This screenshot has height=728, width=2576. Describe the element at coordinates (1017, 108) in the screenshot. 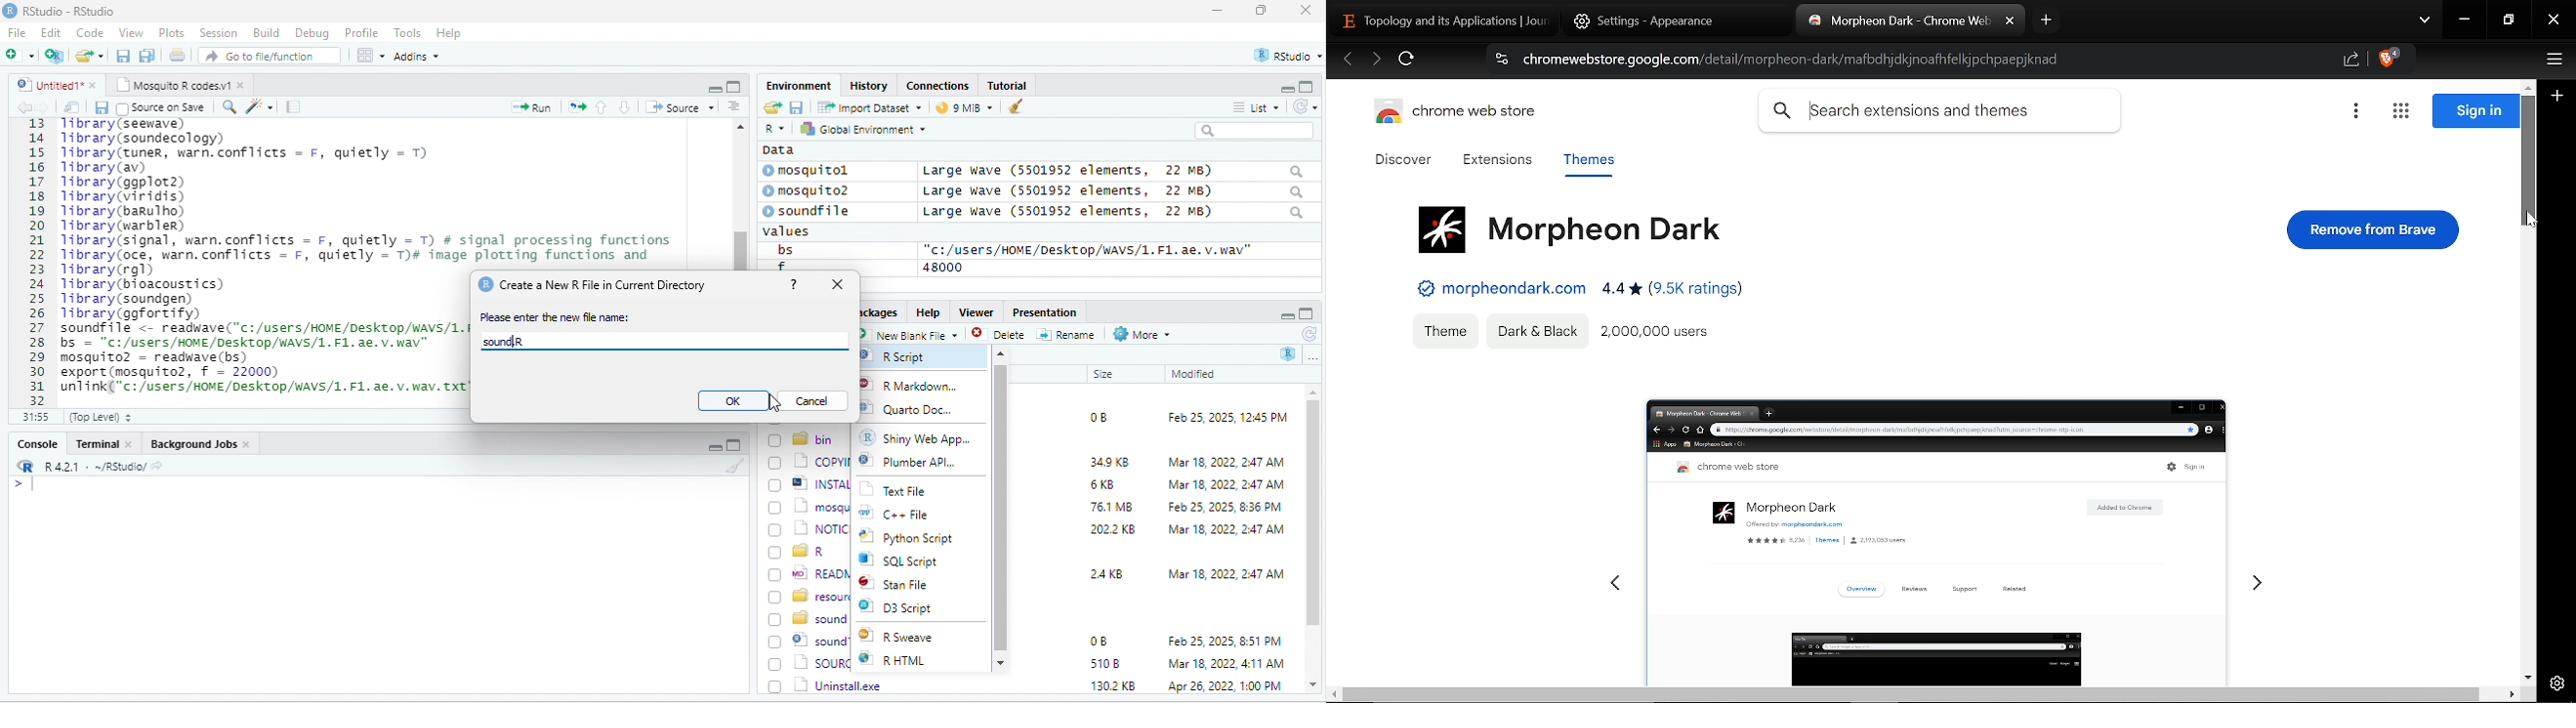

I see `brush` at that location.